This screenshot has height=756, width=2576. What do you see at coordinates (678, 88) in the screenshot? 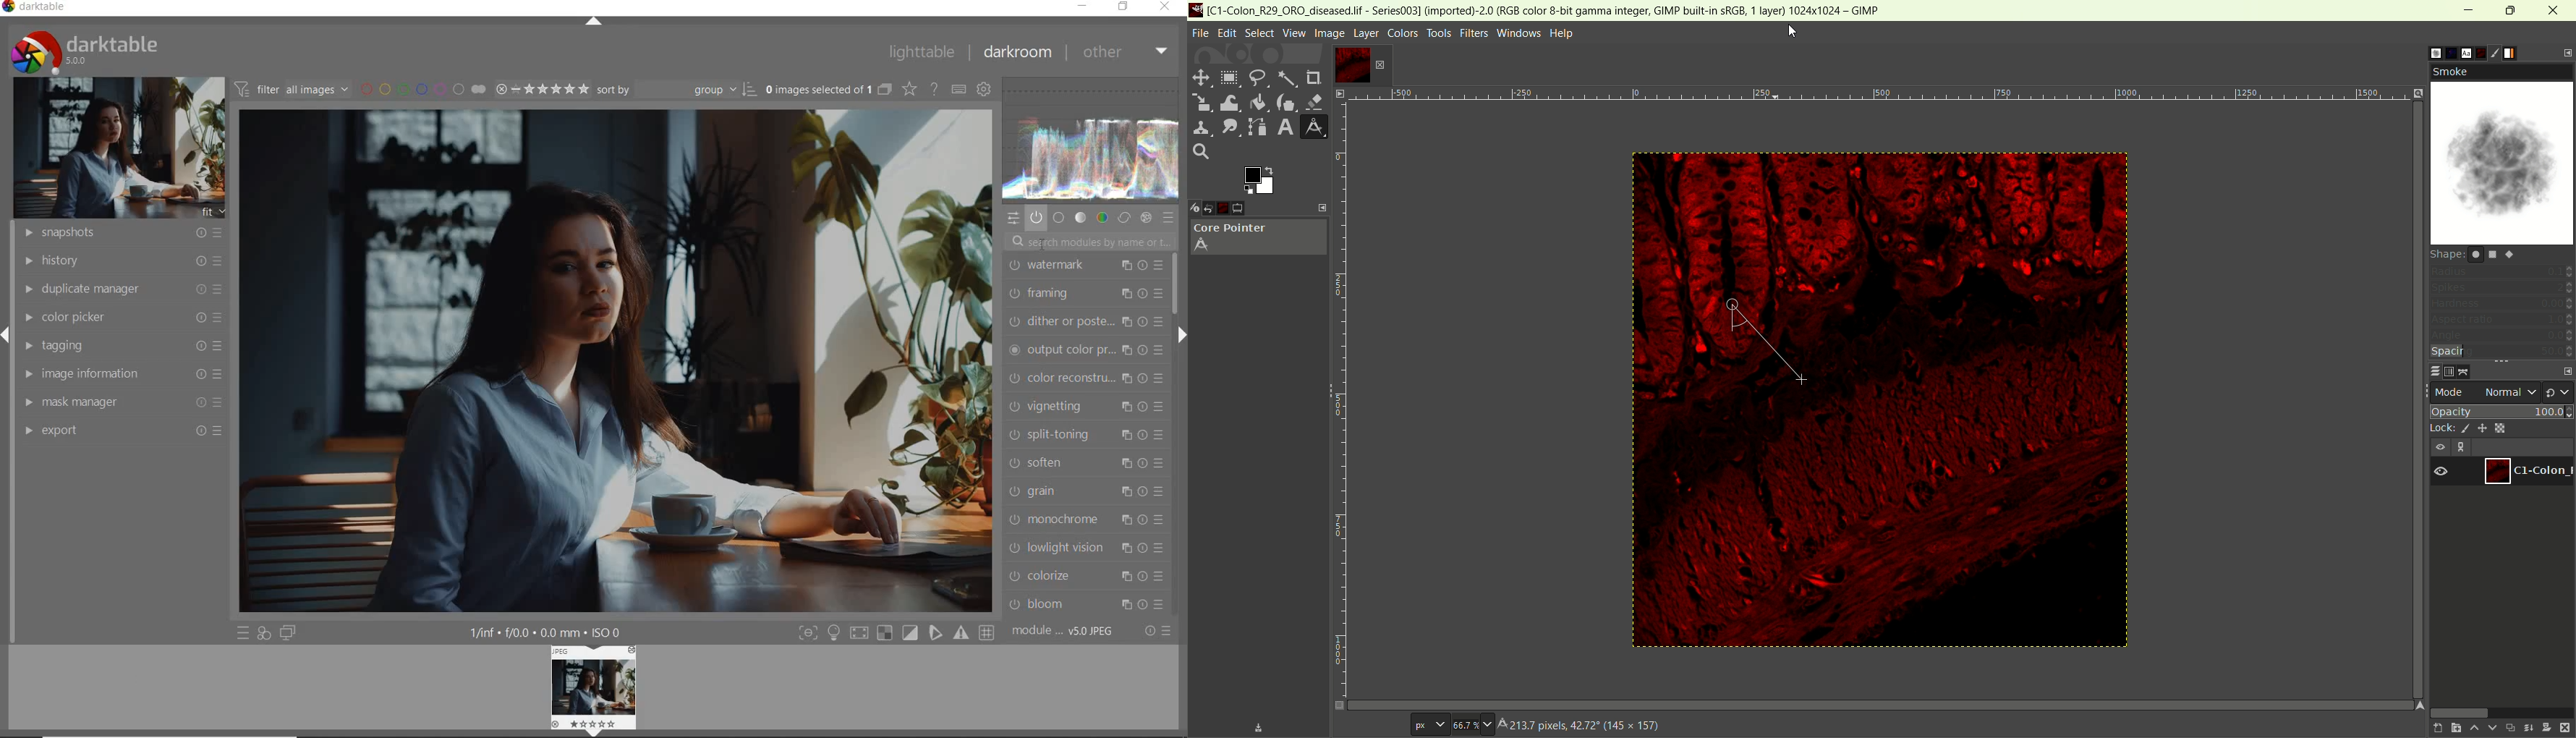
I see `Sort` at bounding box center [678, 88].